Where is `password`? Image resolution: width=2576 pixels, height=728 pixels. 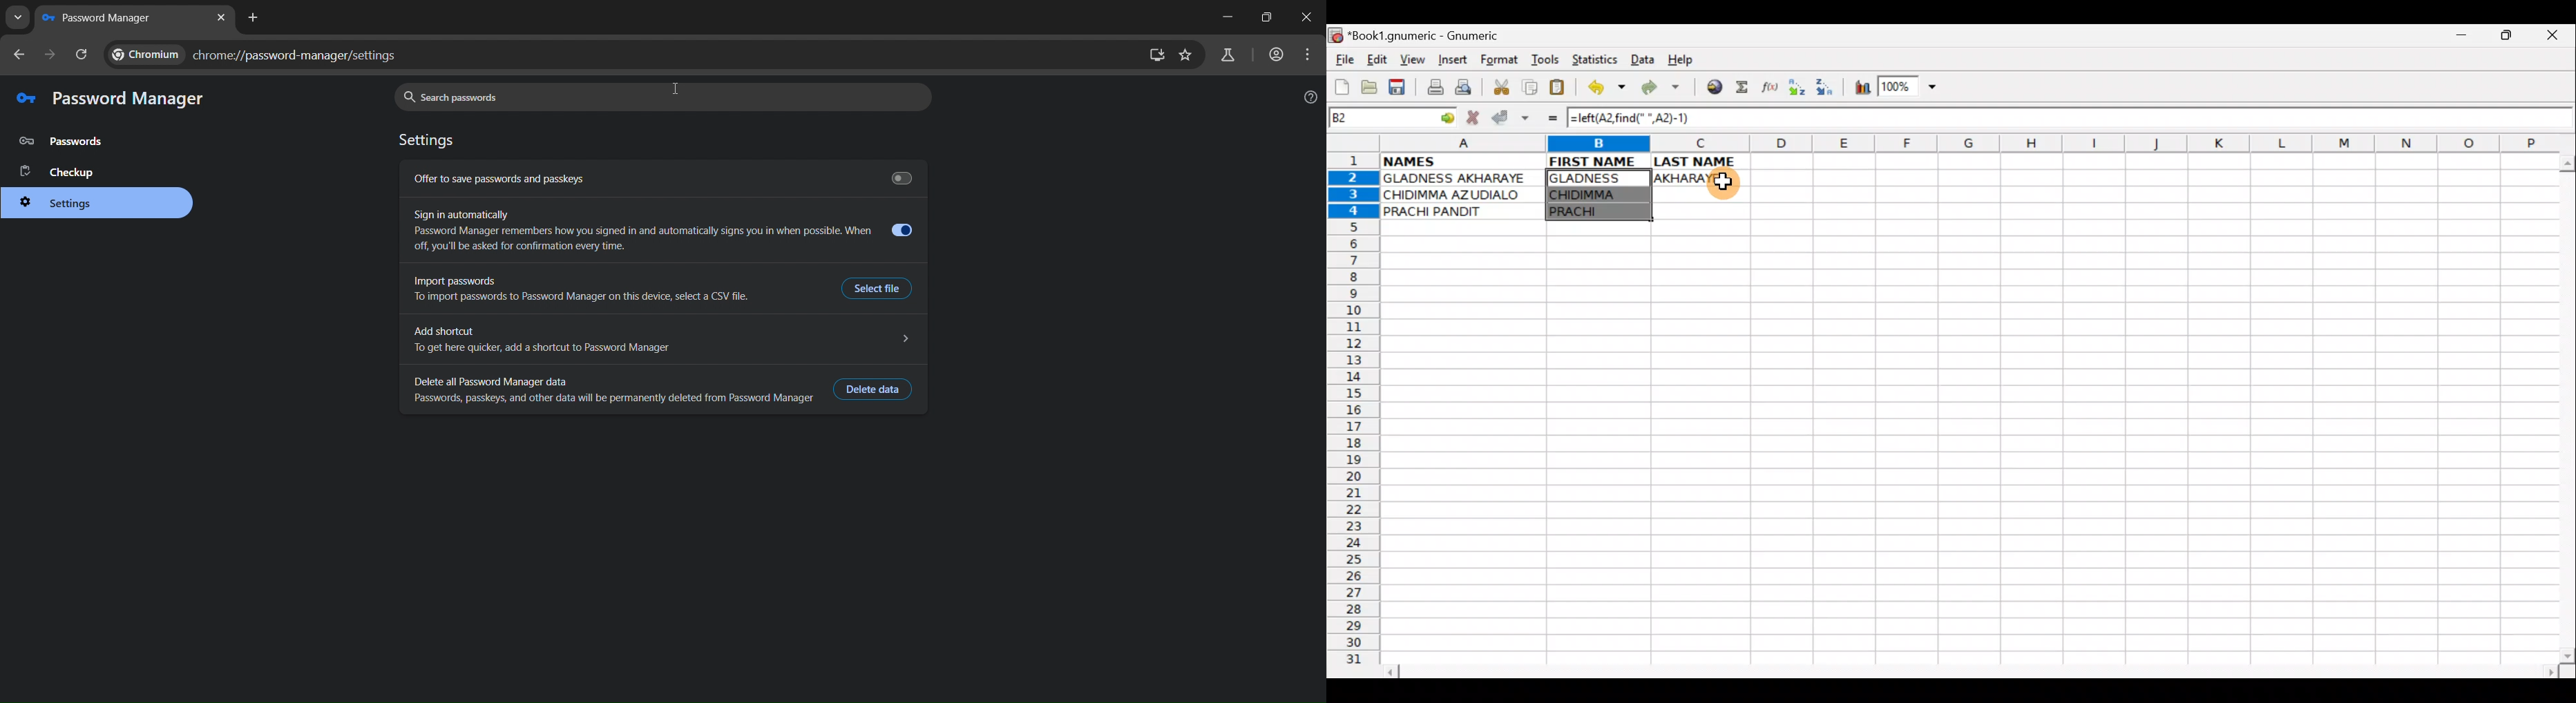
password is located at coordinates (65, 142).